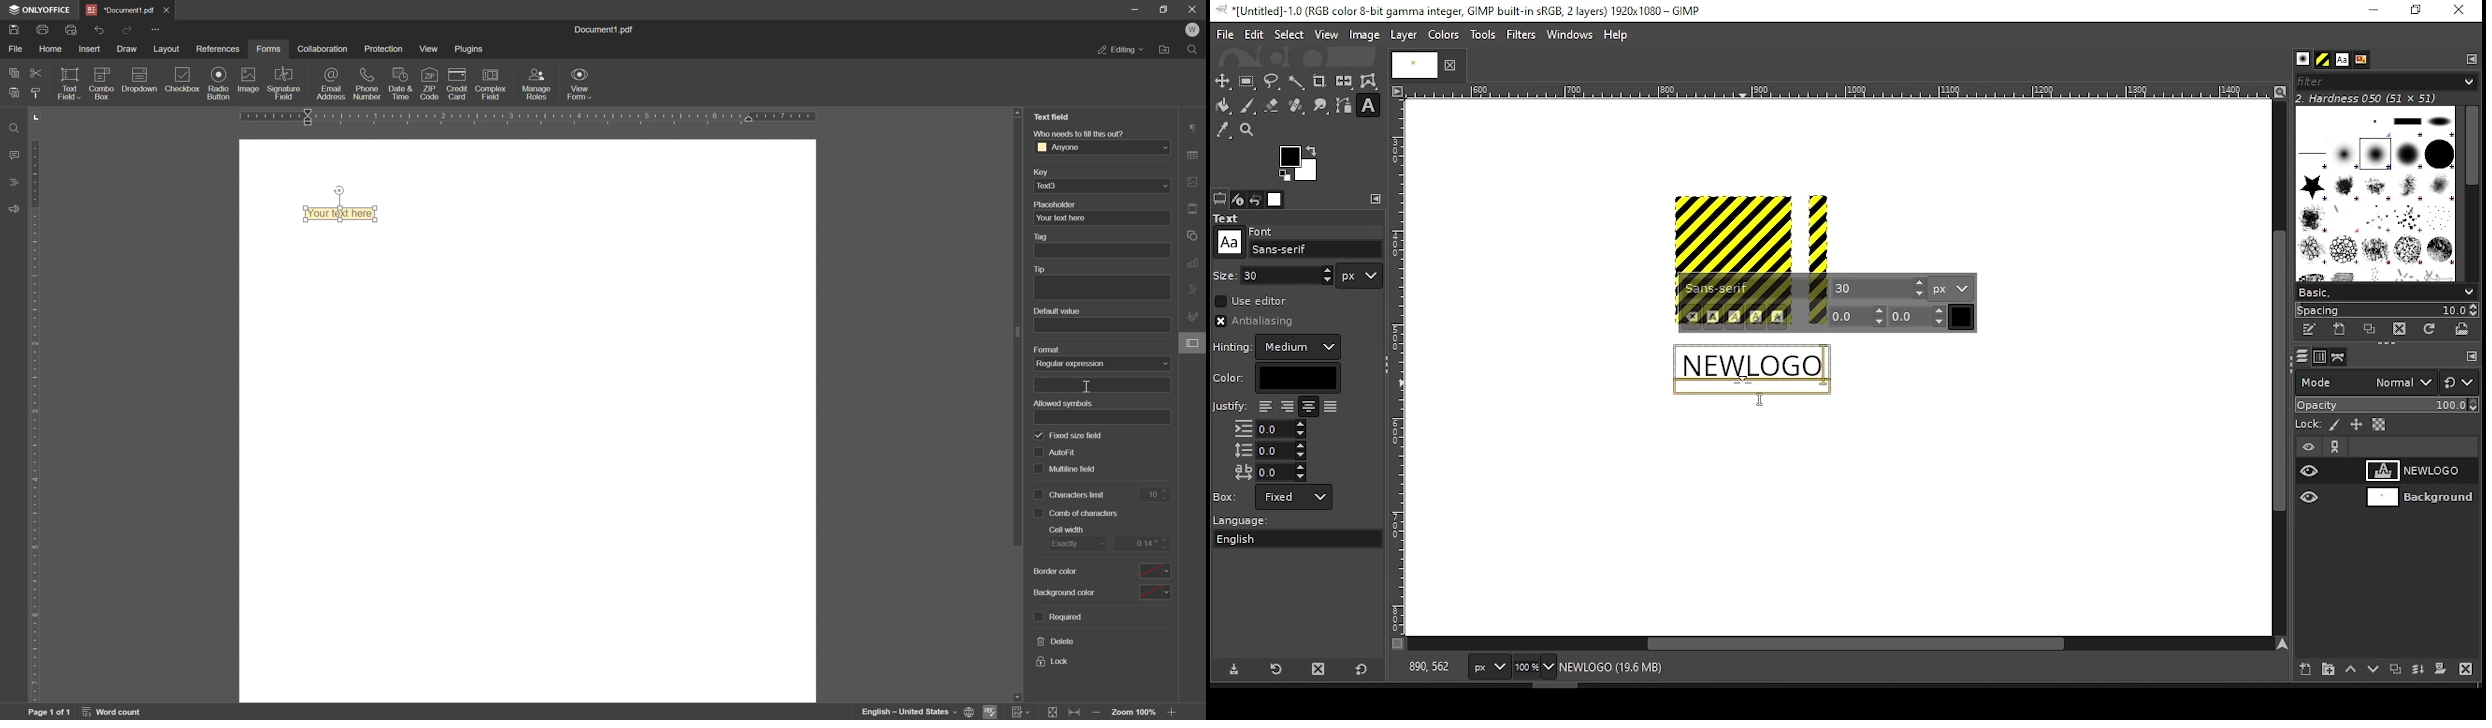 Image resolution: width=2492 pixels, height=728 pixels. I want to click on credit card, so click(458, 84).